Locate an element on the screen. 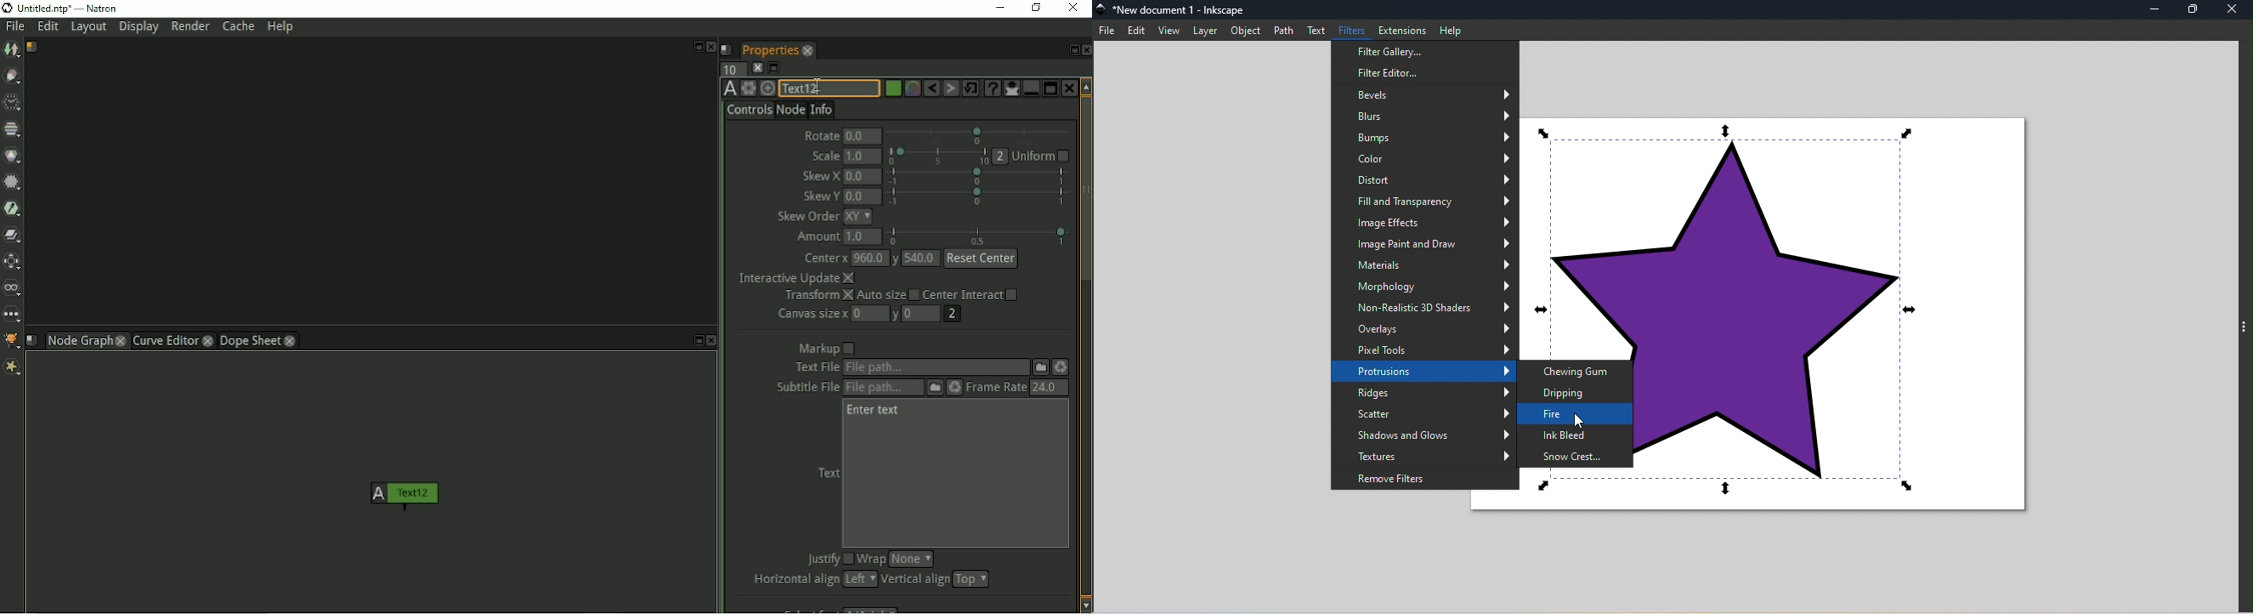 The image size is (2268, 616). Maximize is located at coordinates (2195, 11).